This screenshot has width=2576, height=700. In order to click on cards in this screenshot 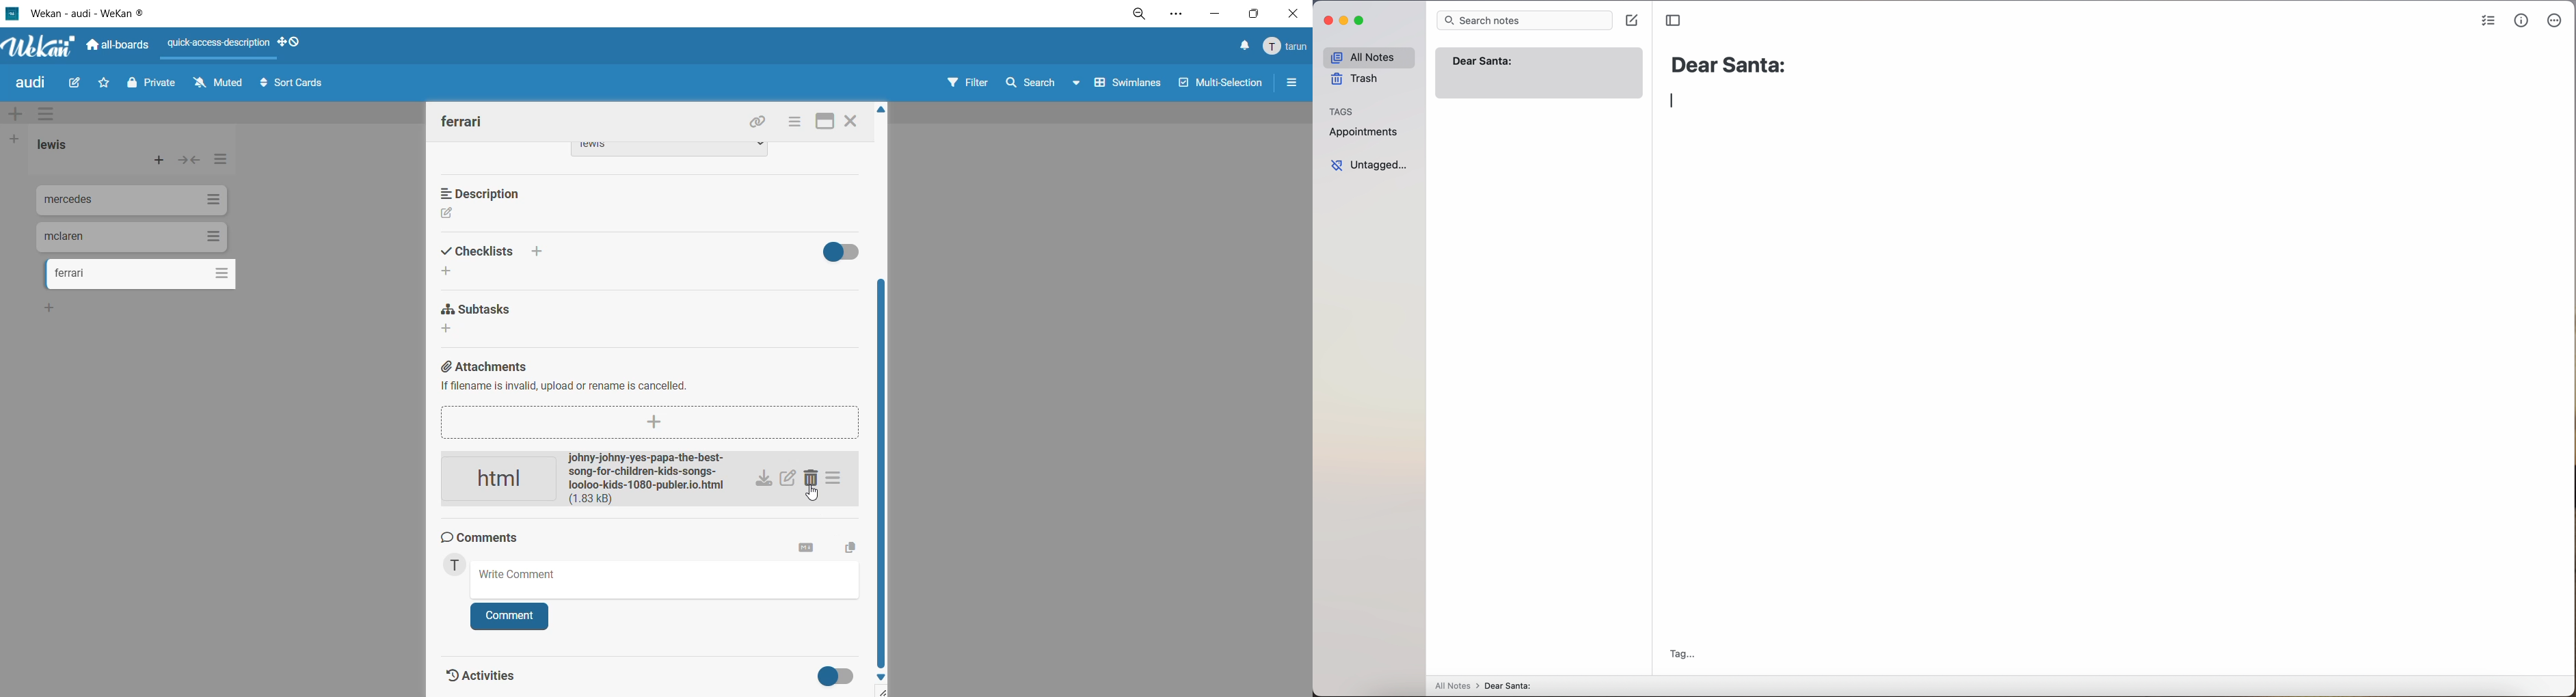, I will do `click(132, 237)`.